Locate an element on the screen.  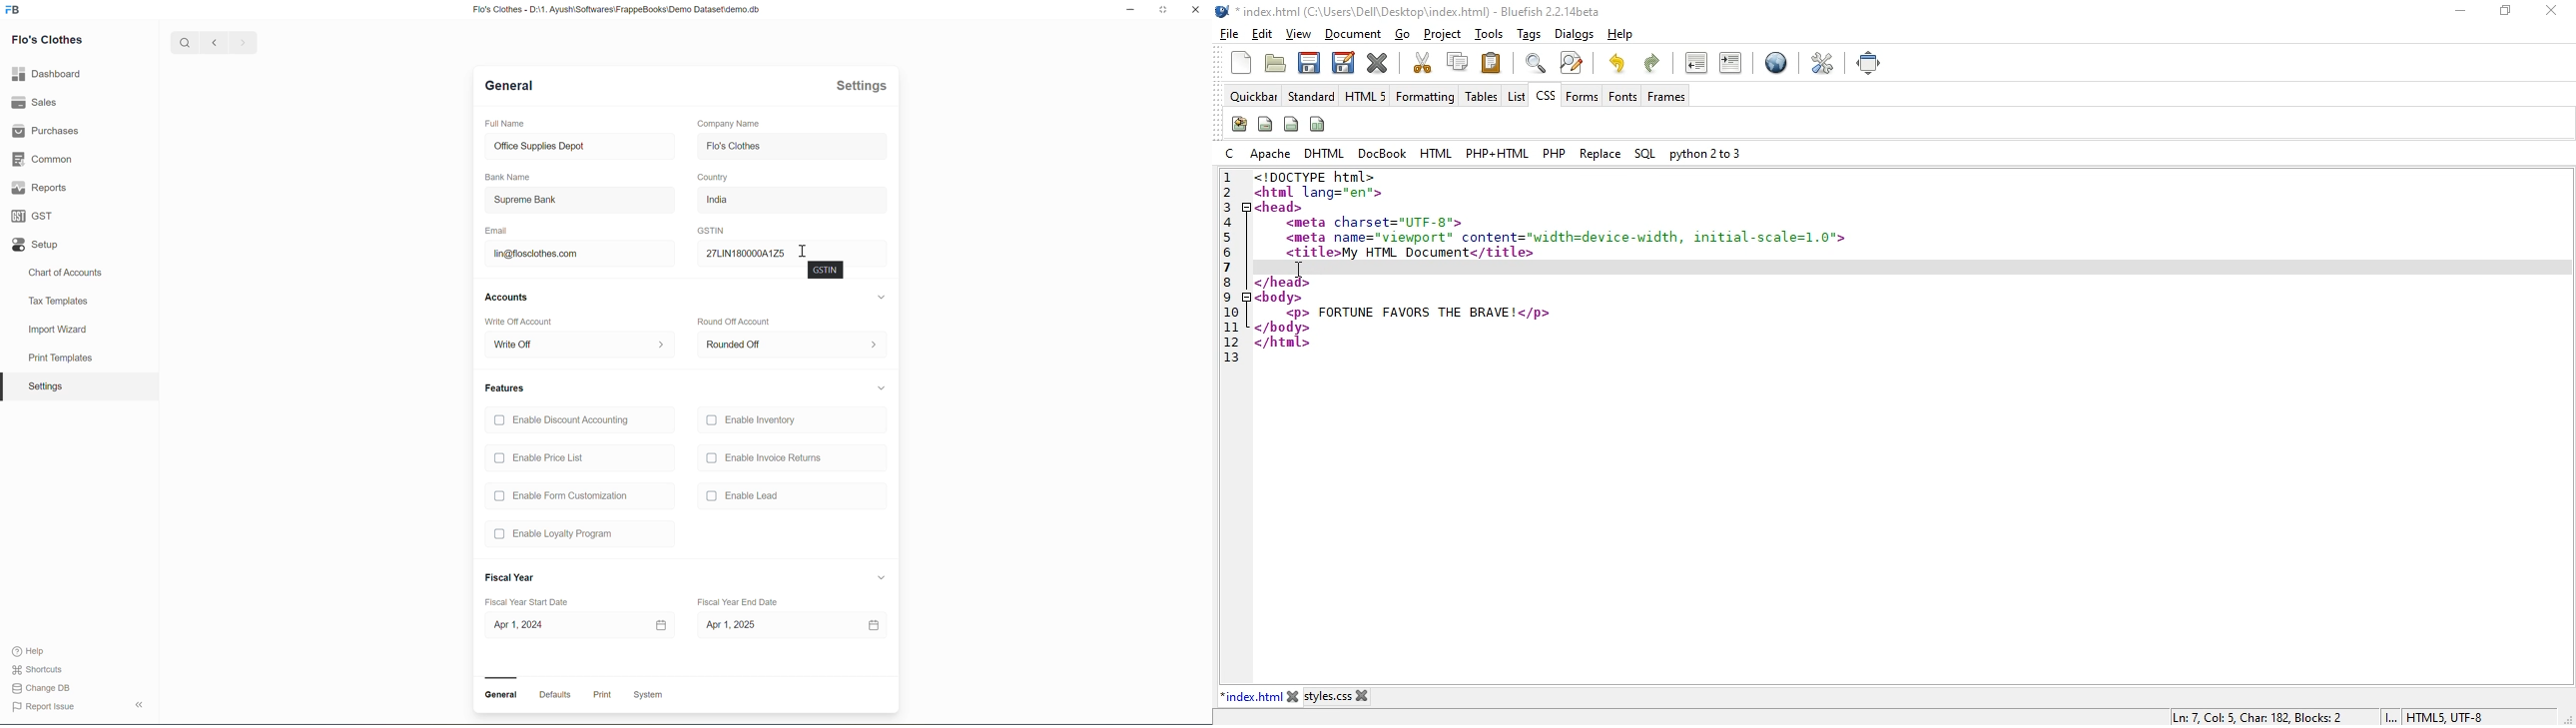
minimize is located at coordinates (1131, 9).